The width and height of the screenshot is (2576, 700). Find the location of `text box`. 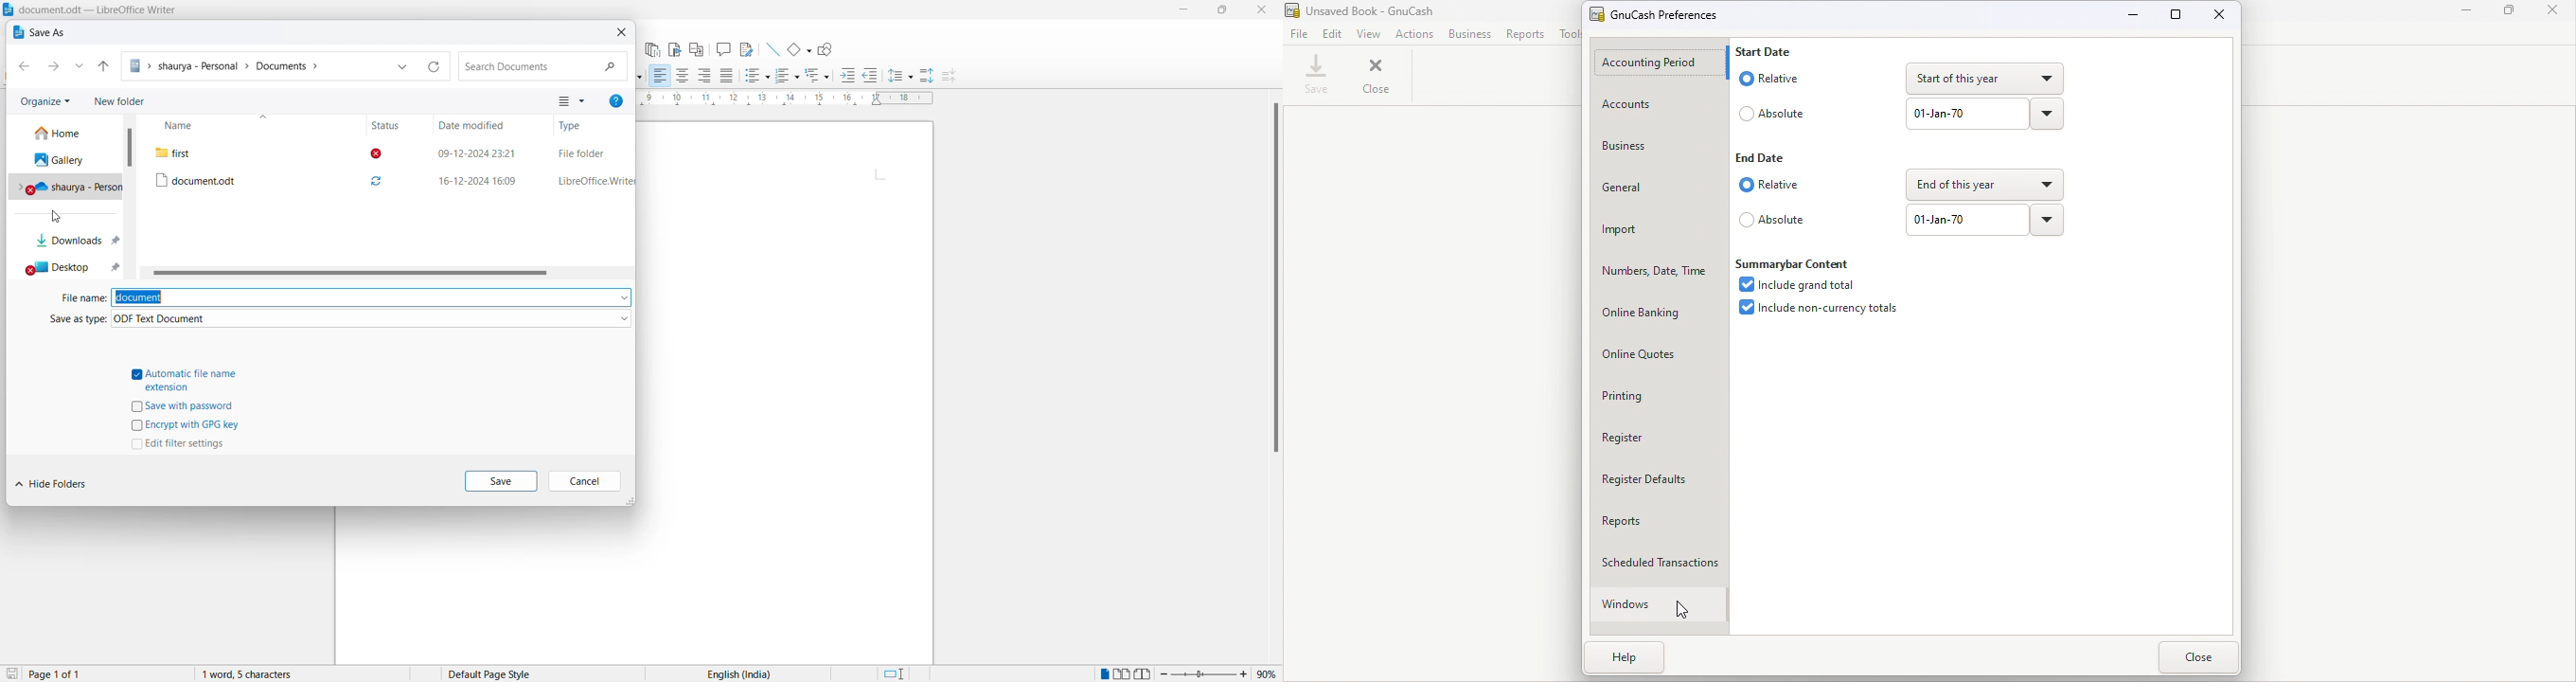

text box is located at coordinates (1964, 116).